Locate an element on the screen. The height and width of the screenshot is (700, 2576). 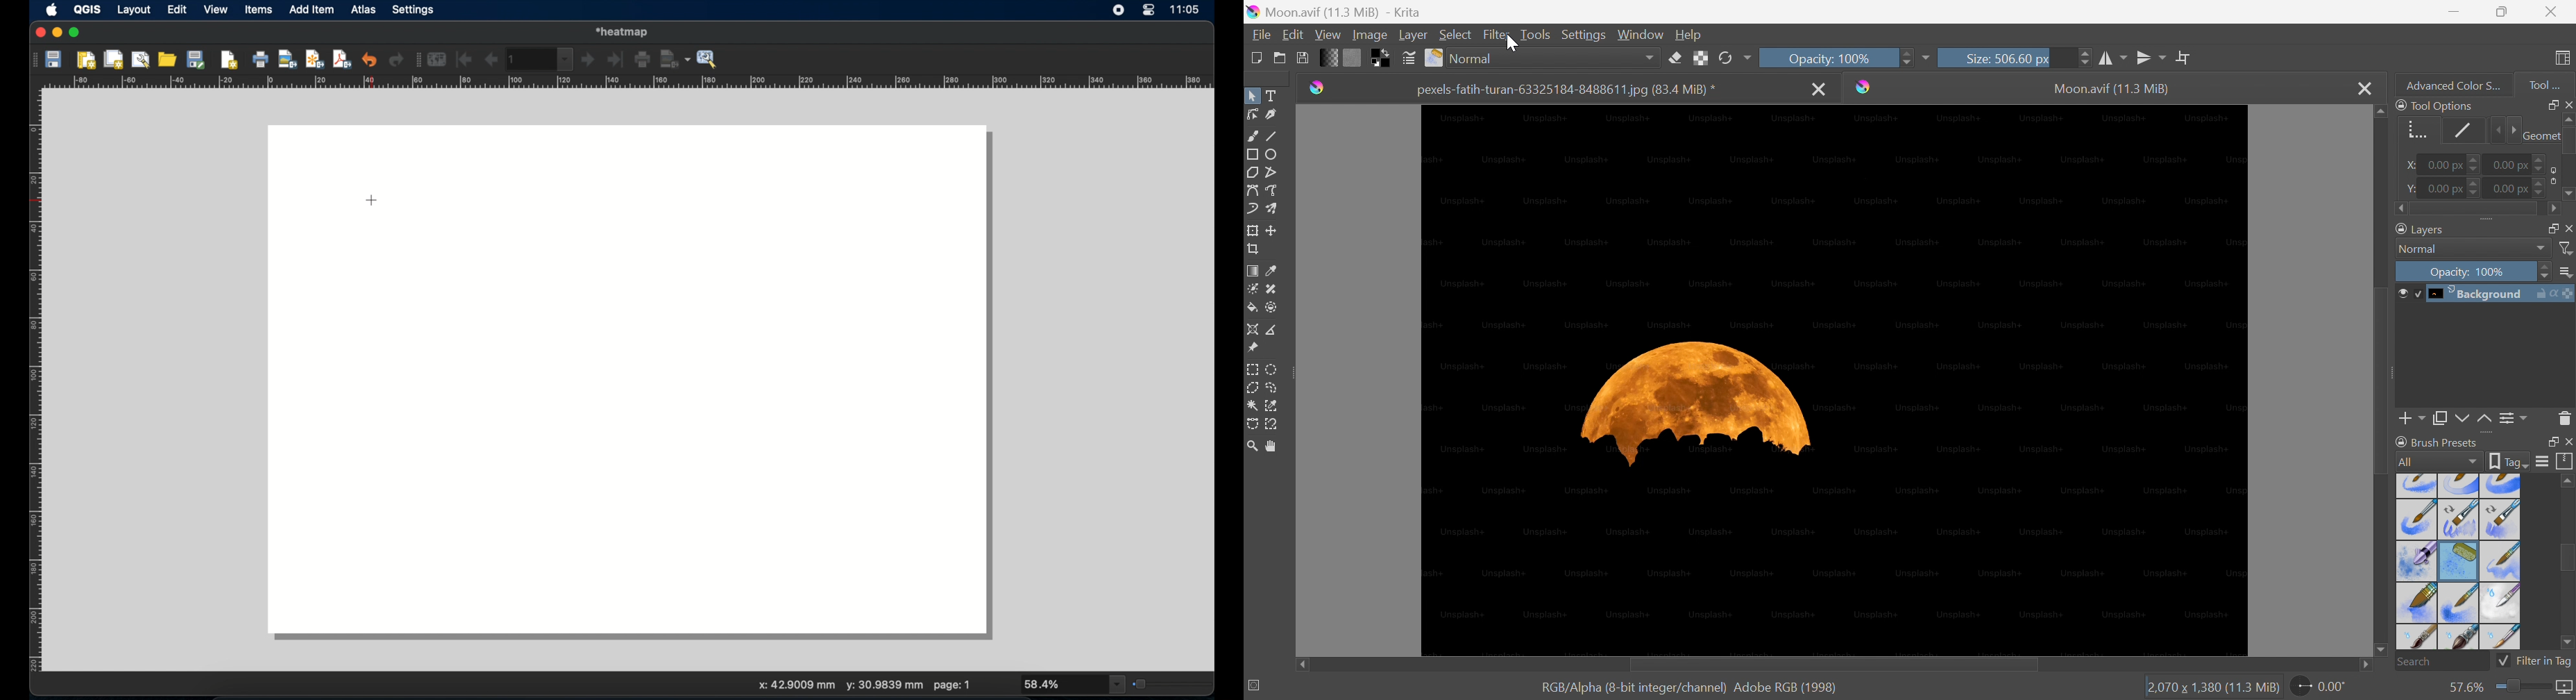
view is located at coordinates (215, 10).